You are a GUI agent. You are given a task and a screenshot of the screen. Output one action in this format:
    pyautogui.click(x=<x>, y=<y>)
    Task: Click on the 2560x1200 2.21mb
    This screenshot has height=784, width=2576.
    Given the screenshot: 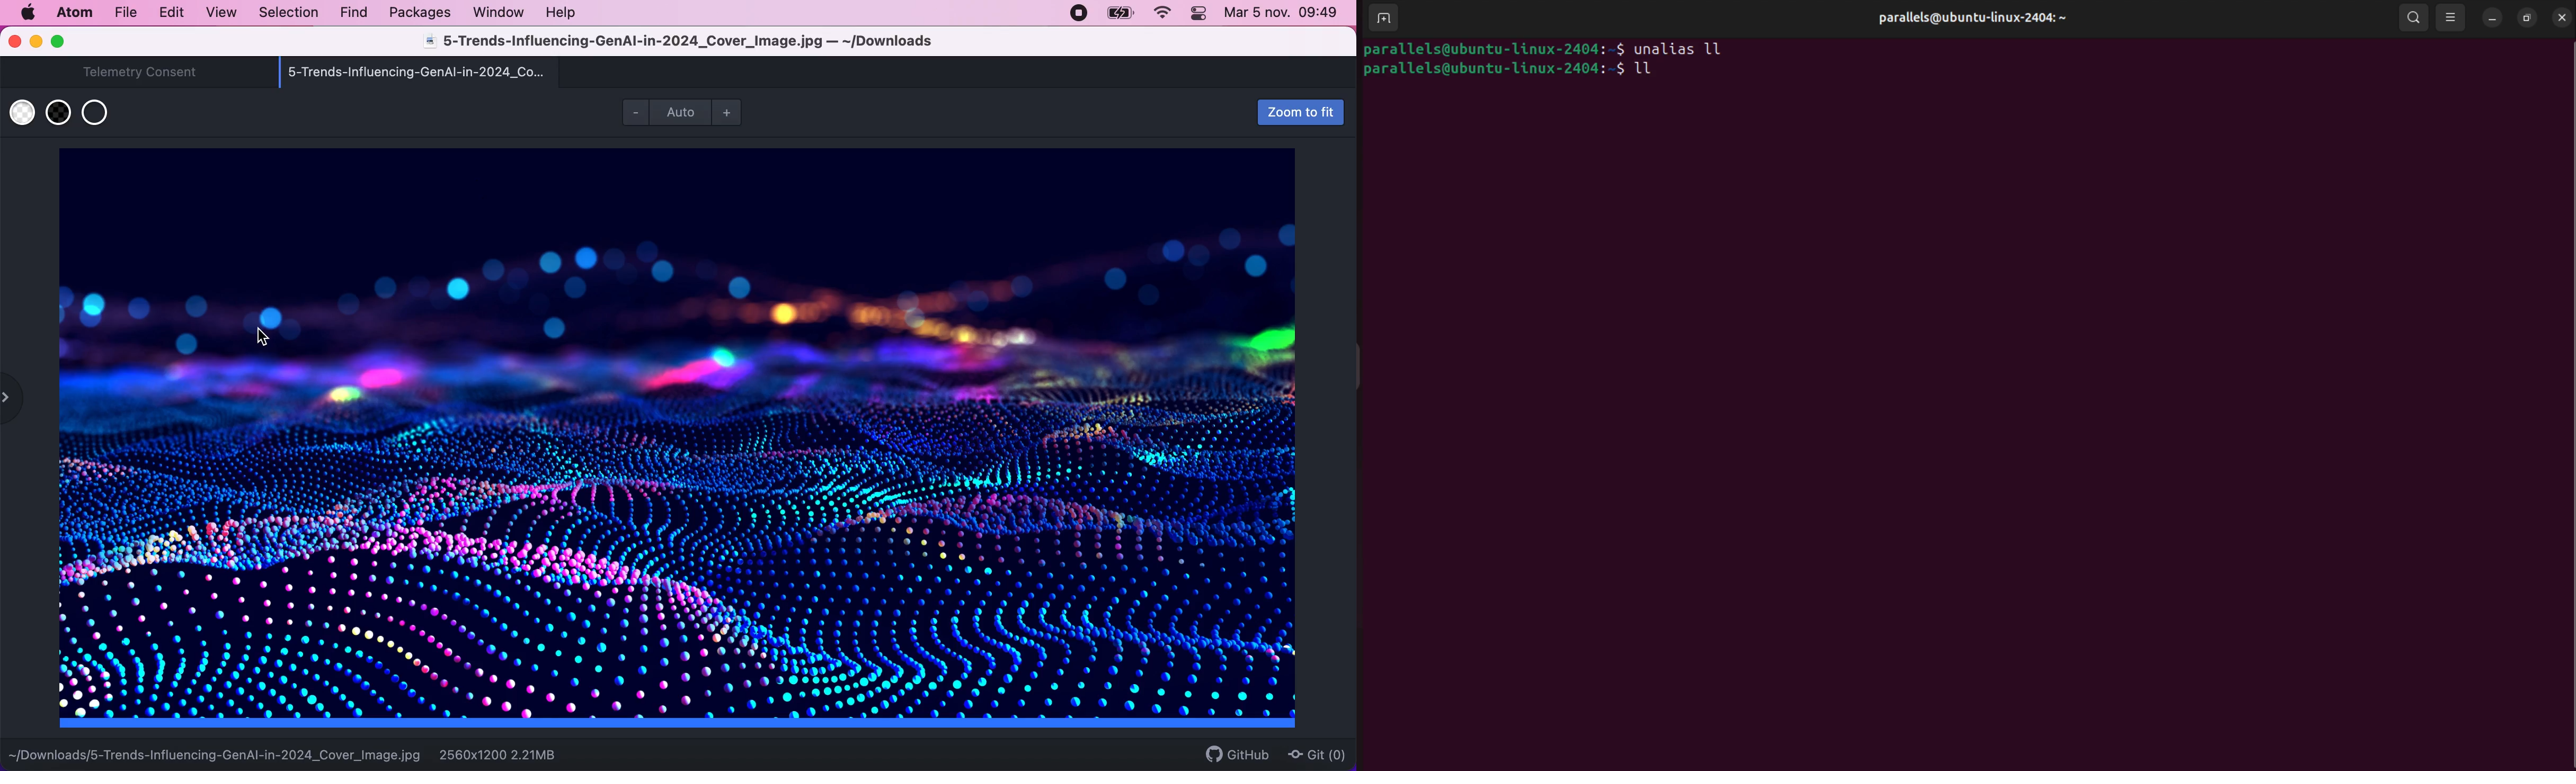 What is the action you would take?
    pyautogui.click(x=508, y=754)
    